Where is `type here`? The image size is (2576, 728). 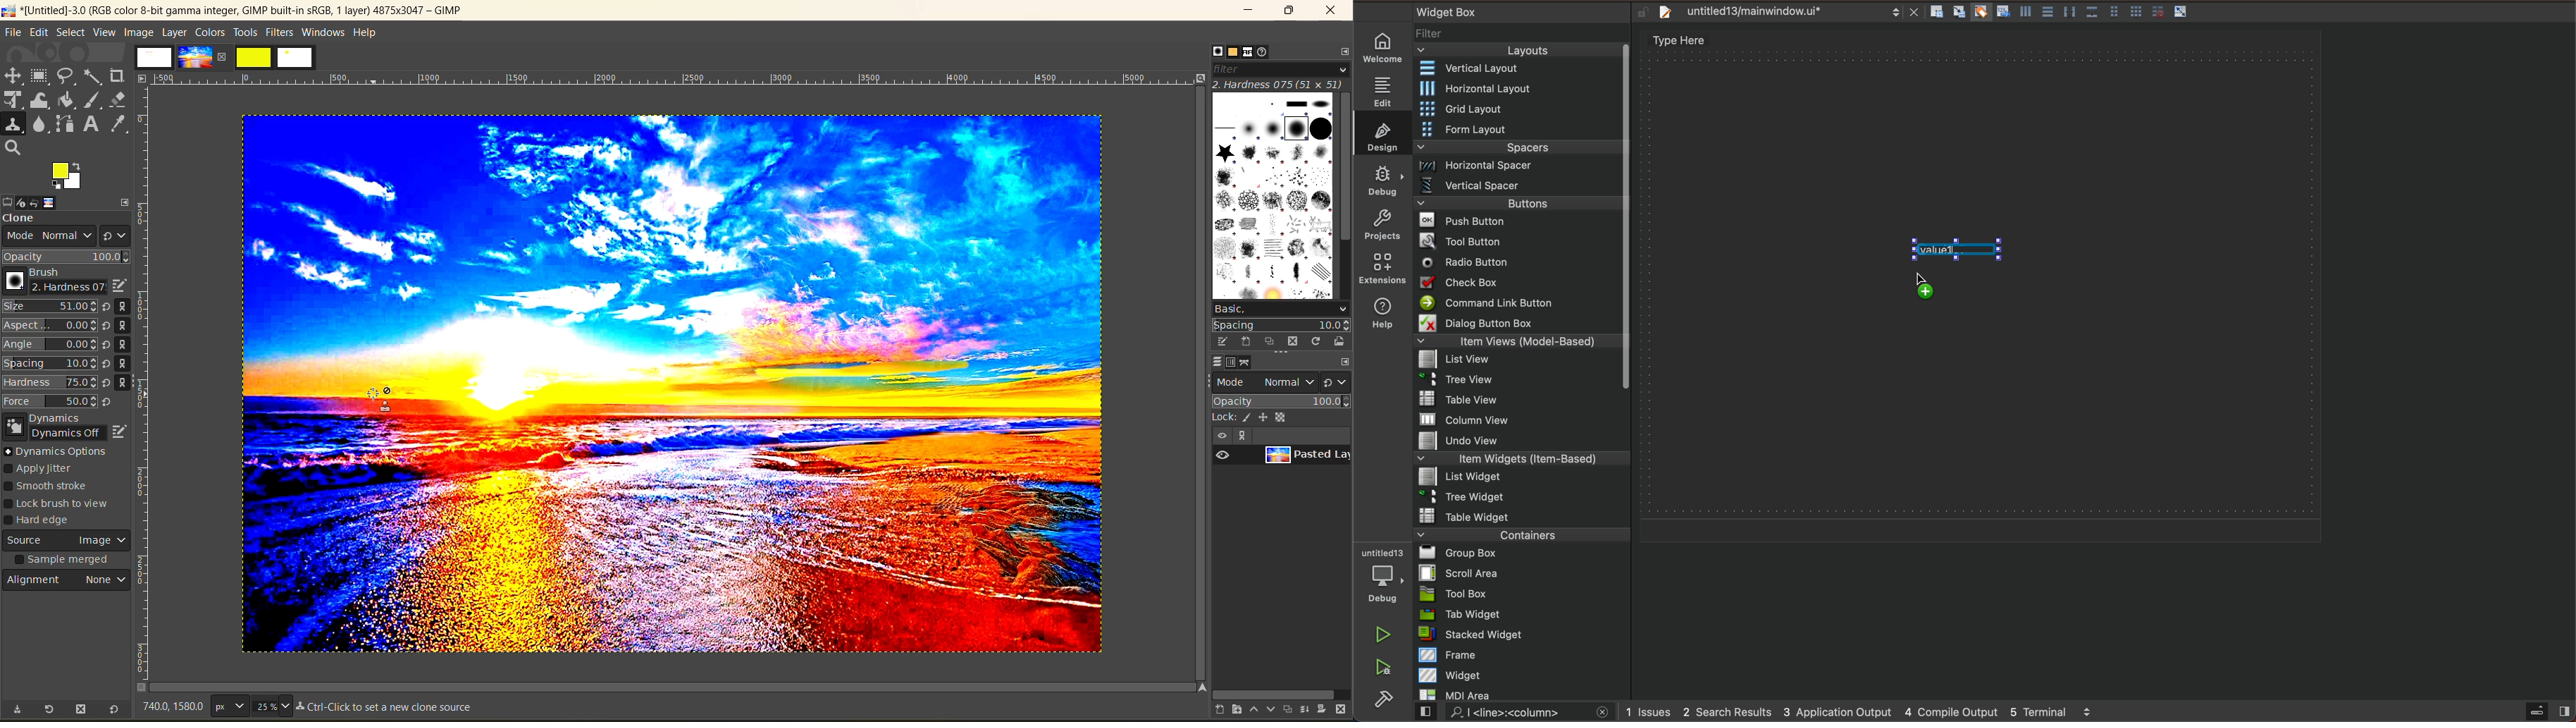 type here is located at coordinates (1690, 42).